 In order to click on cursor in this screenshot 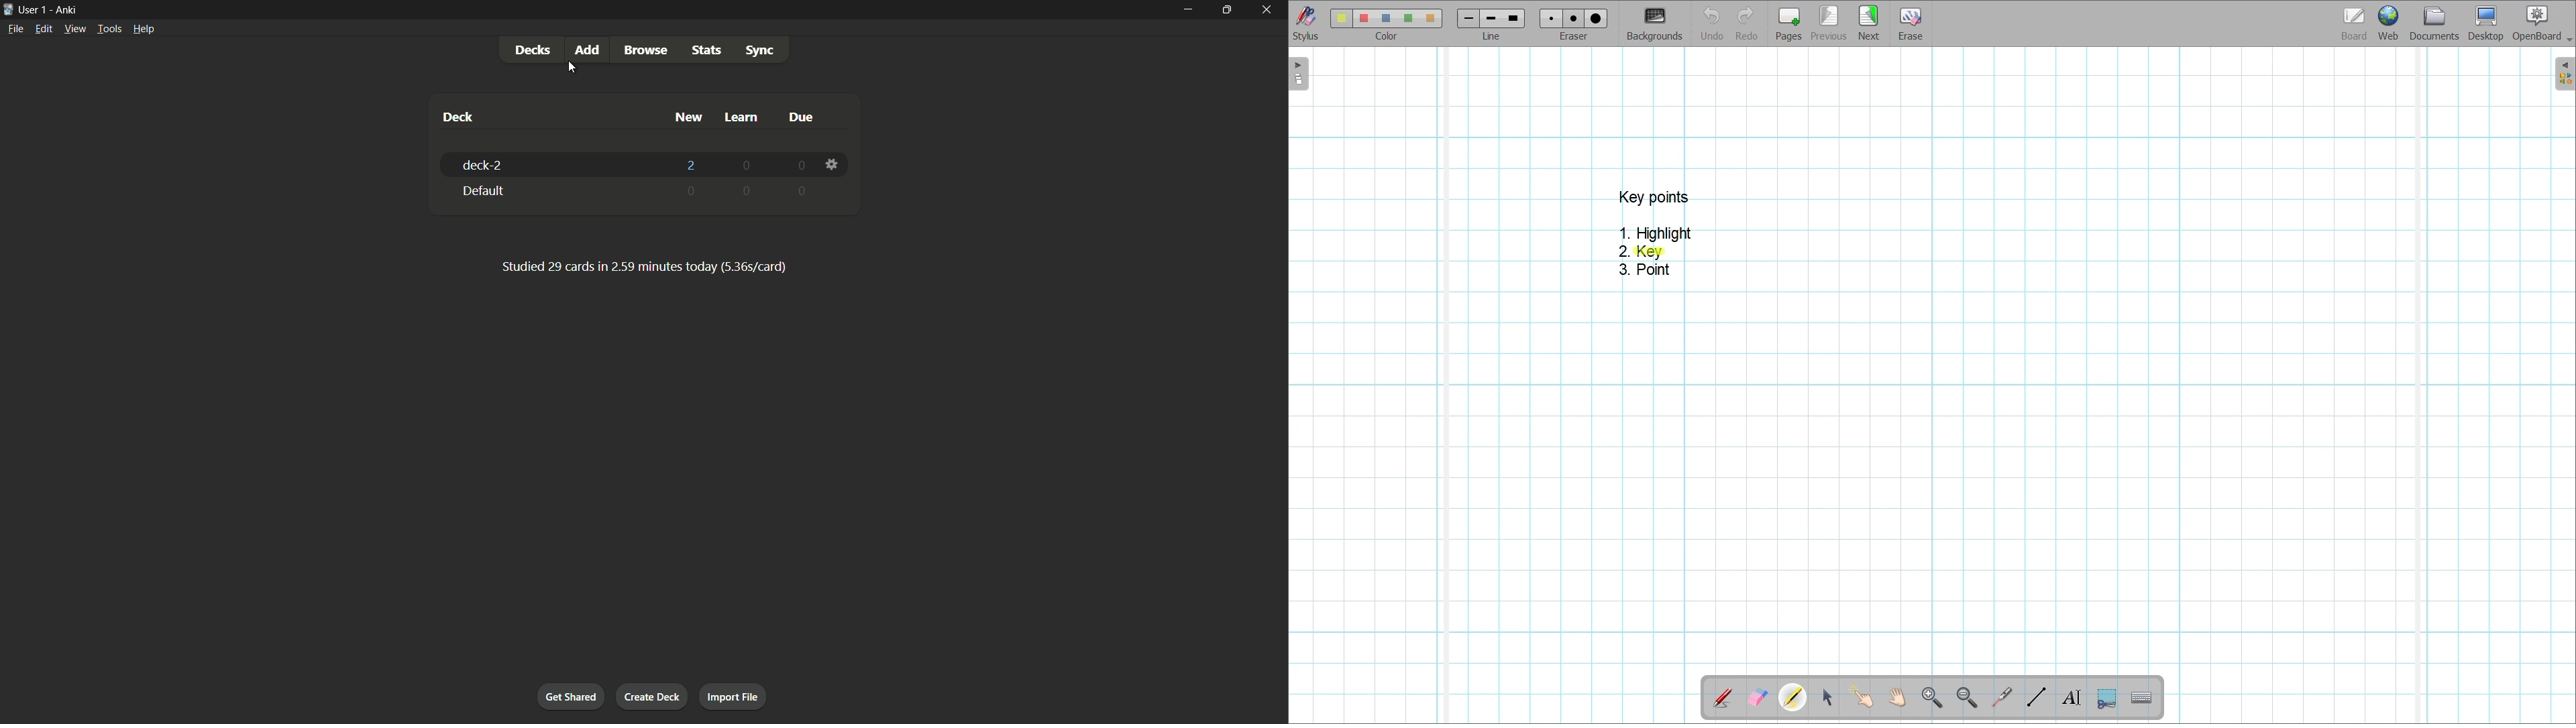, I will do `click(573, 68)`.